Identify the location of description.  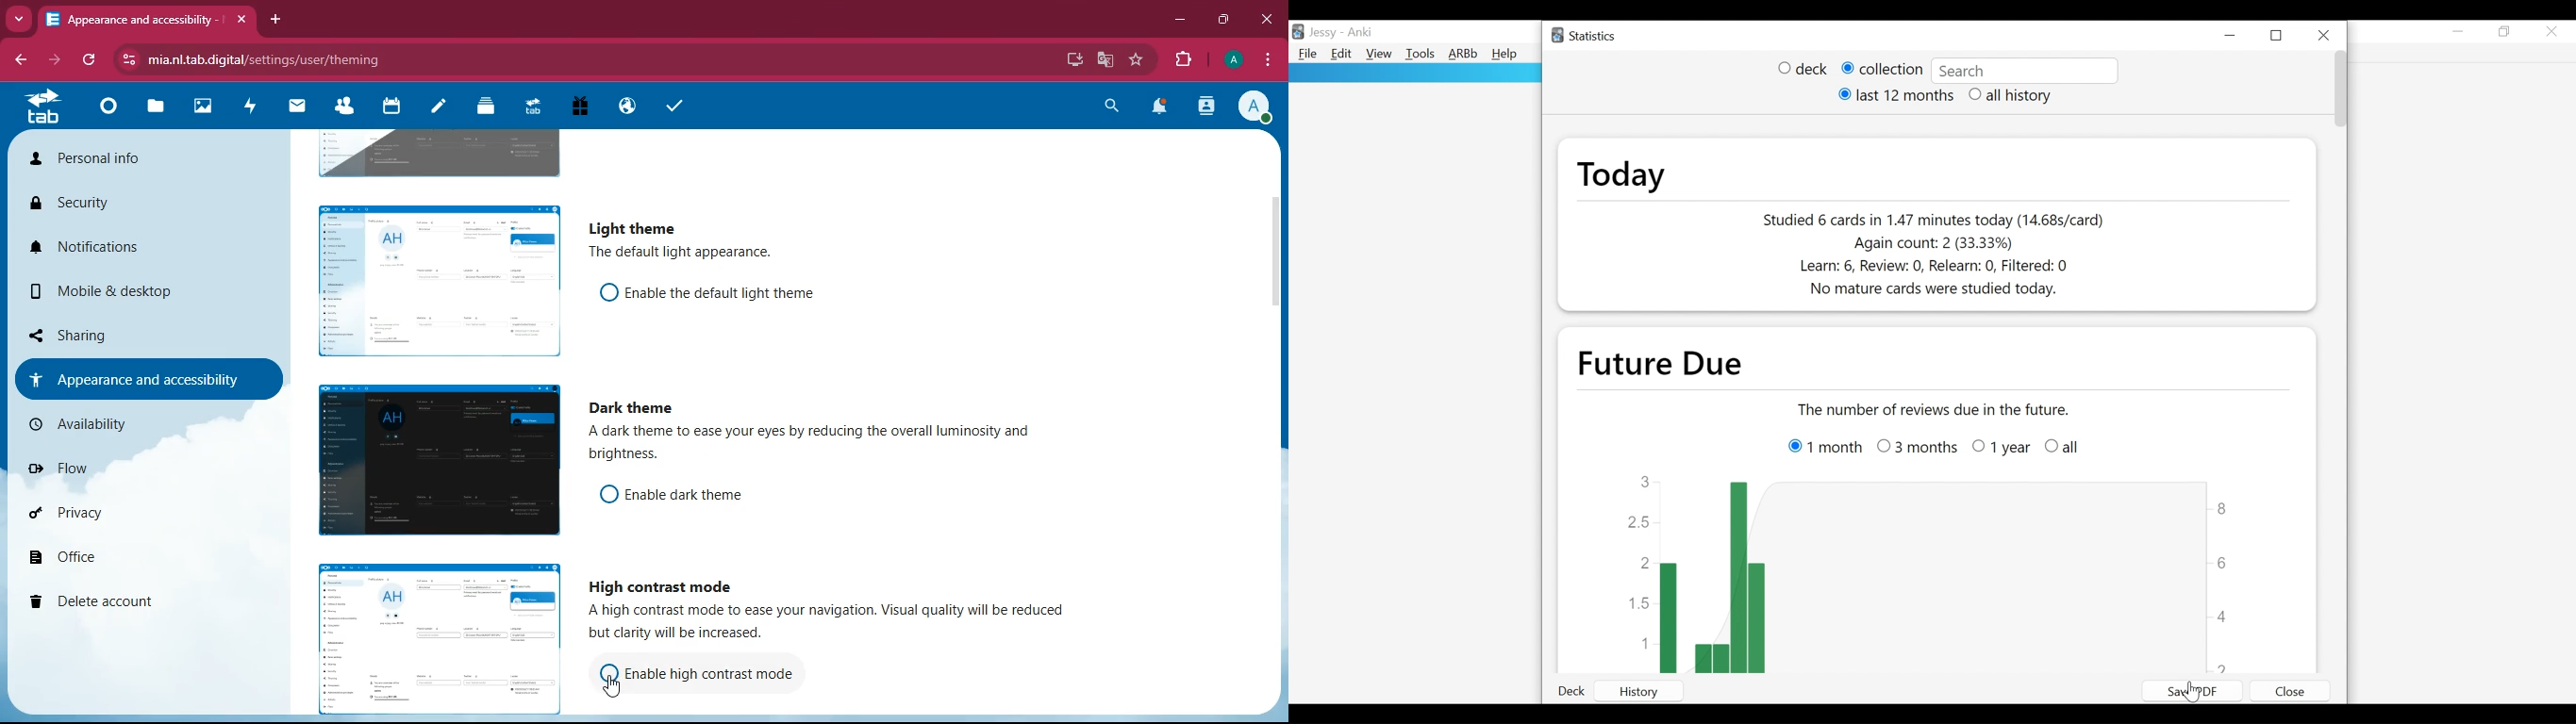
(834, 446).